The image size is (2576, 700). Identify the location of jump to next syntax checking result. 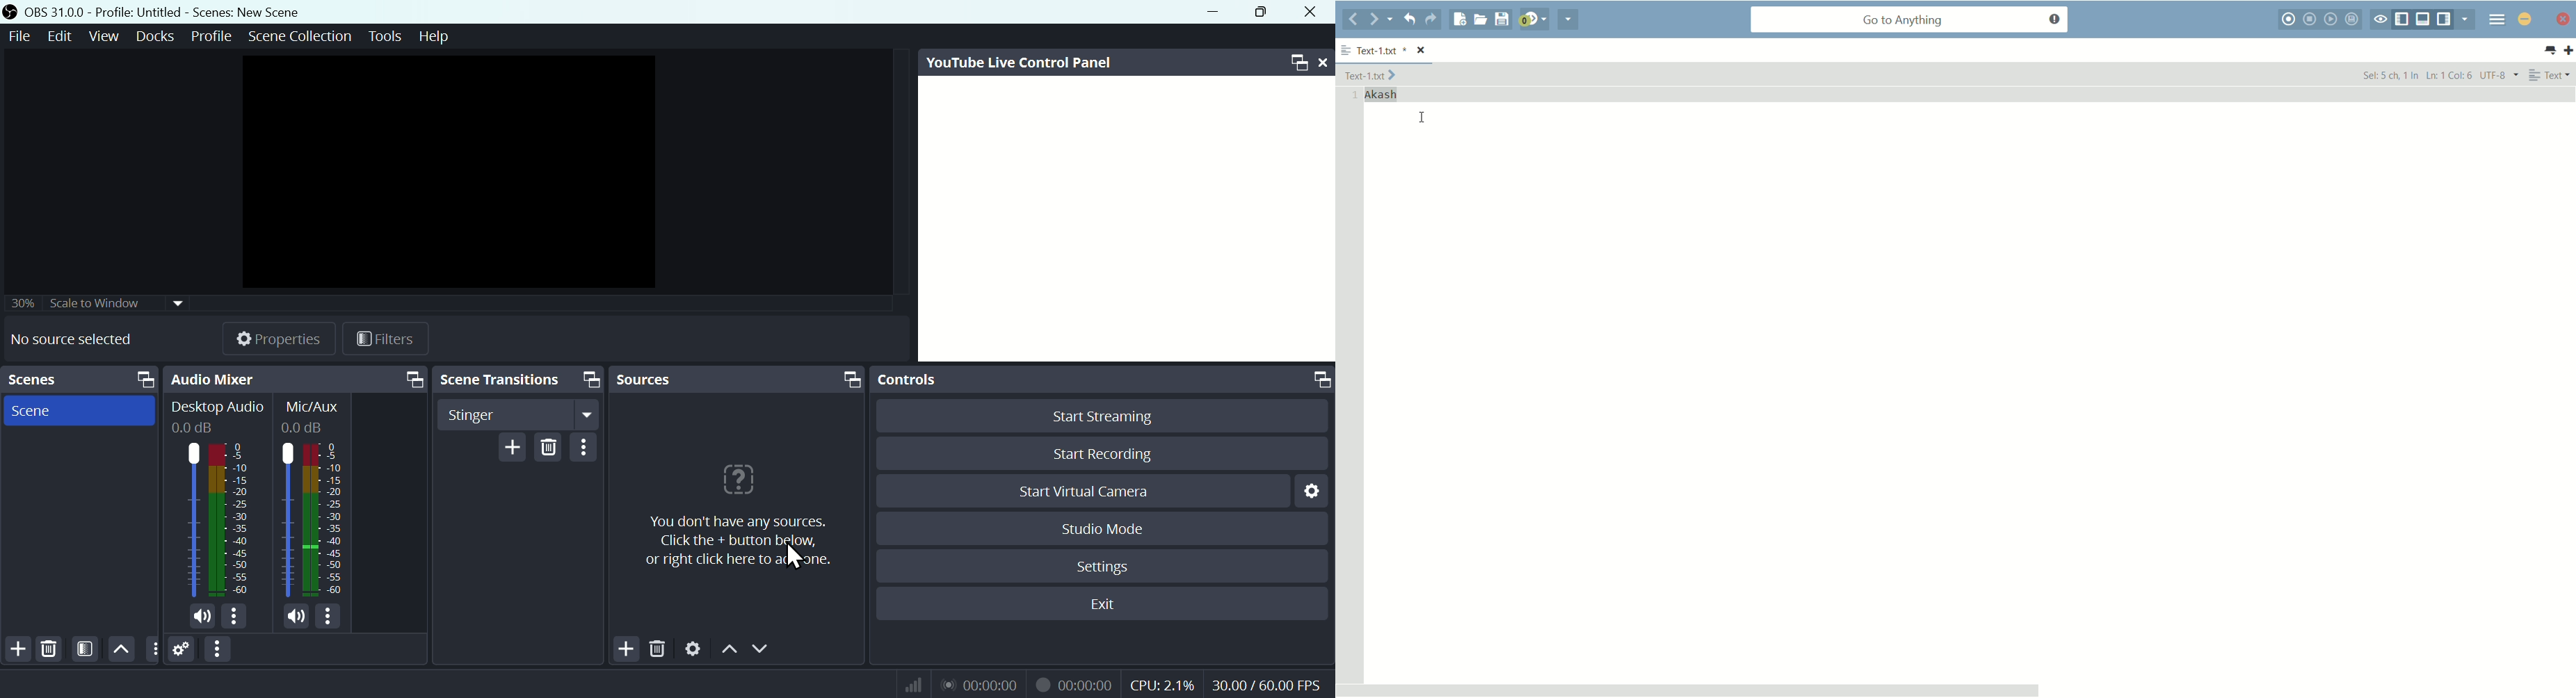
(1532, 19).